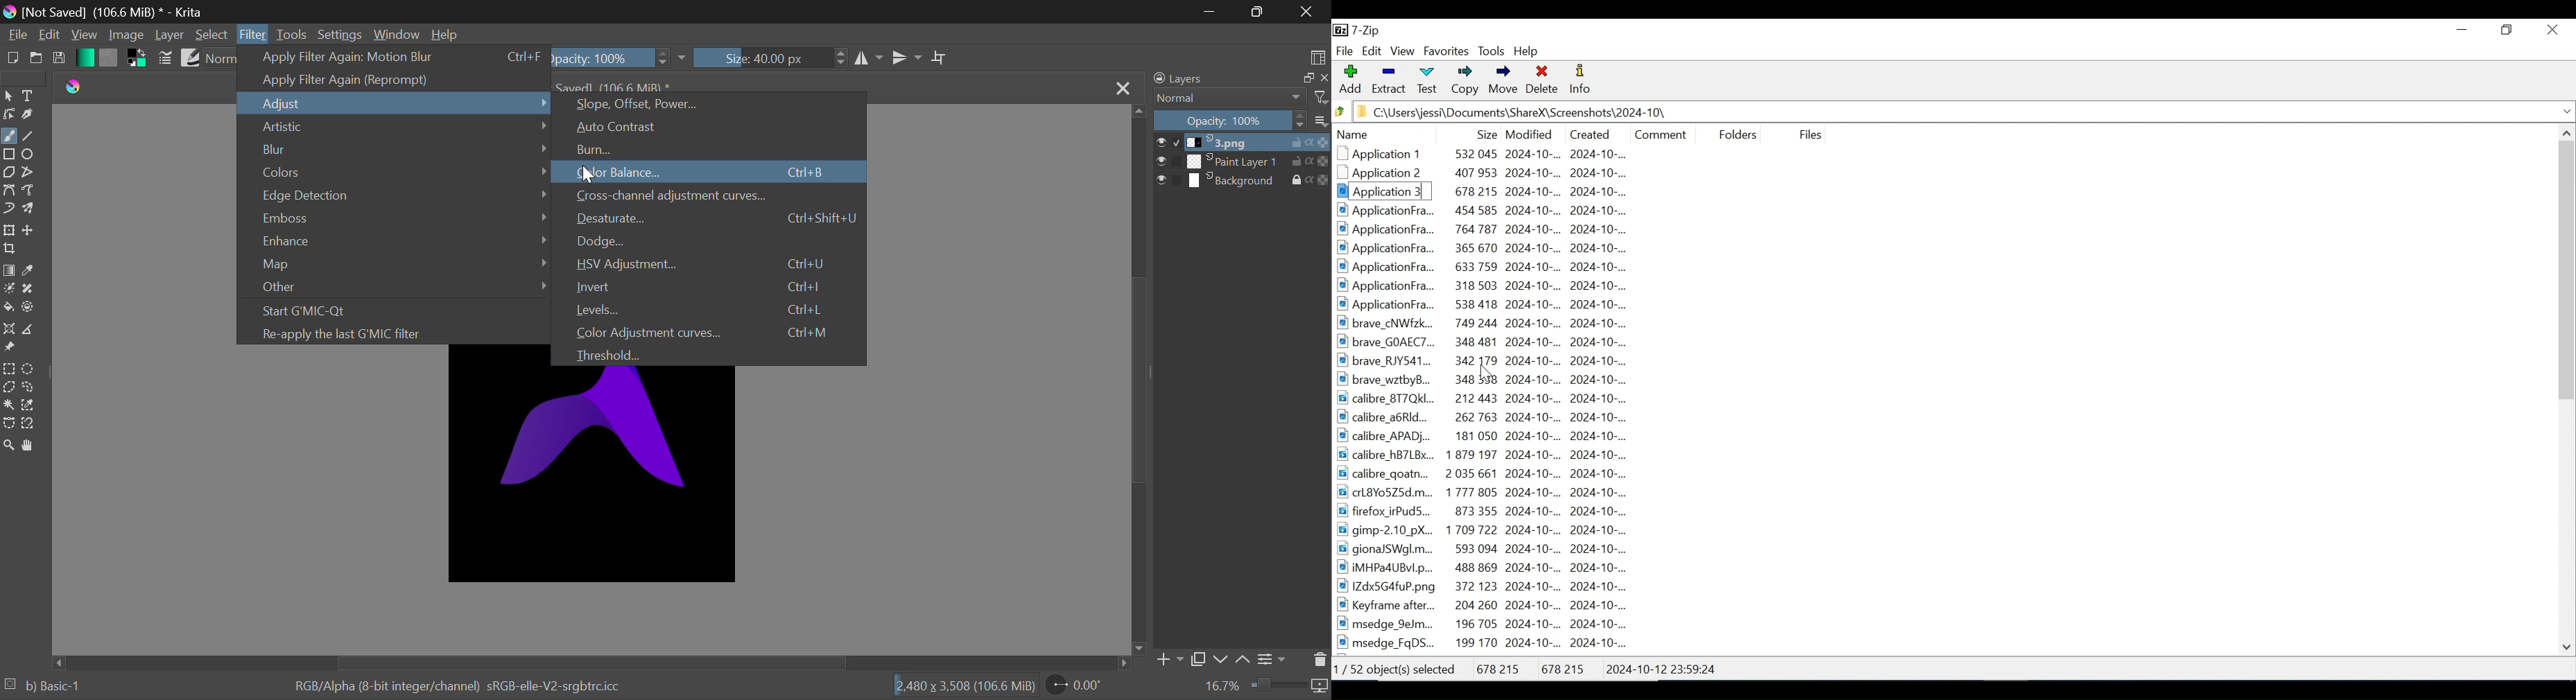  What do you see at coordinates (11, 191) in the screenshot?
I see `Bezier Curve` at bounding box center [11, 191].